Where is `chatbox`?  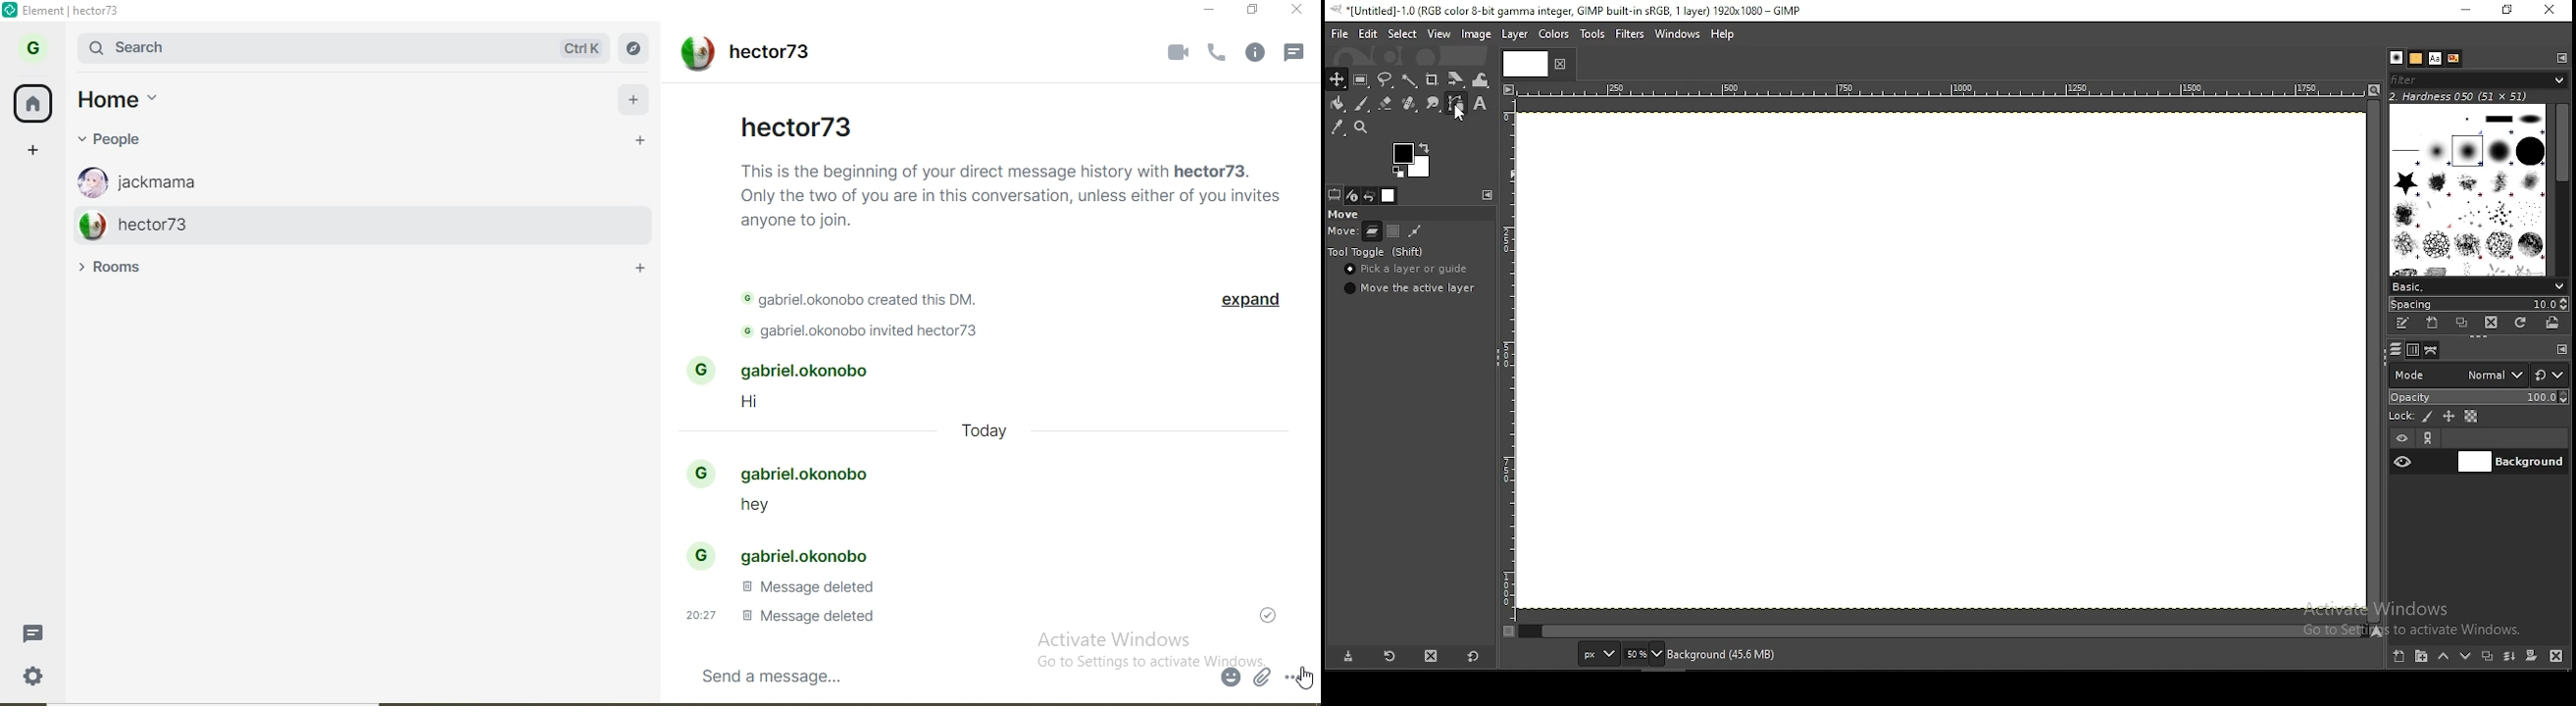
chatbox is located at coordinates (944, 675).